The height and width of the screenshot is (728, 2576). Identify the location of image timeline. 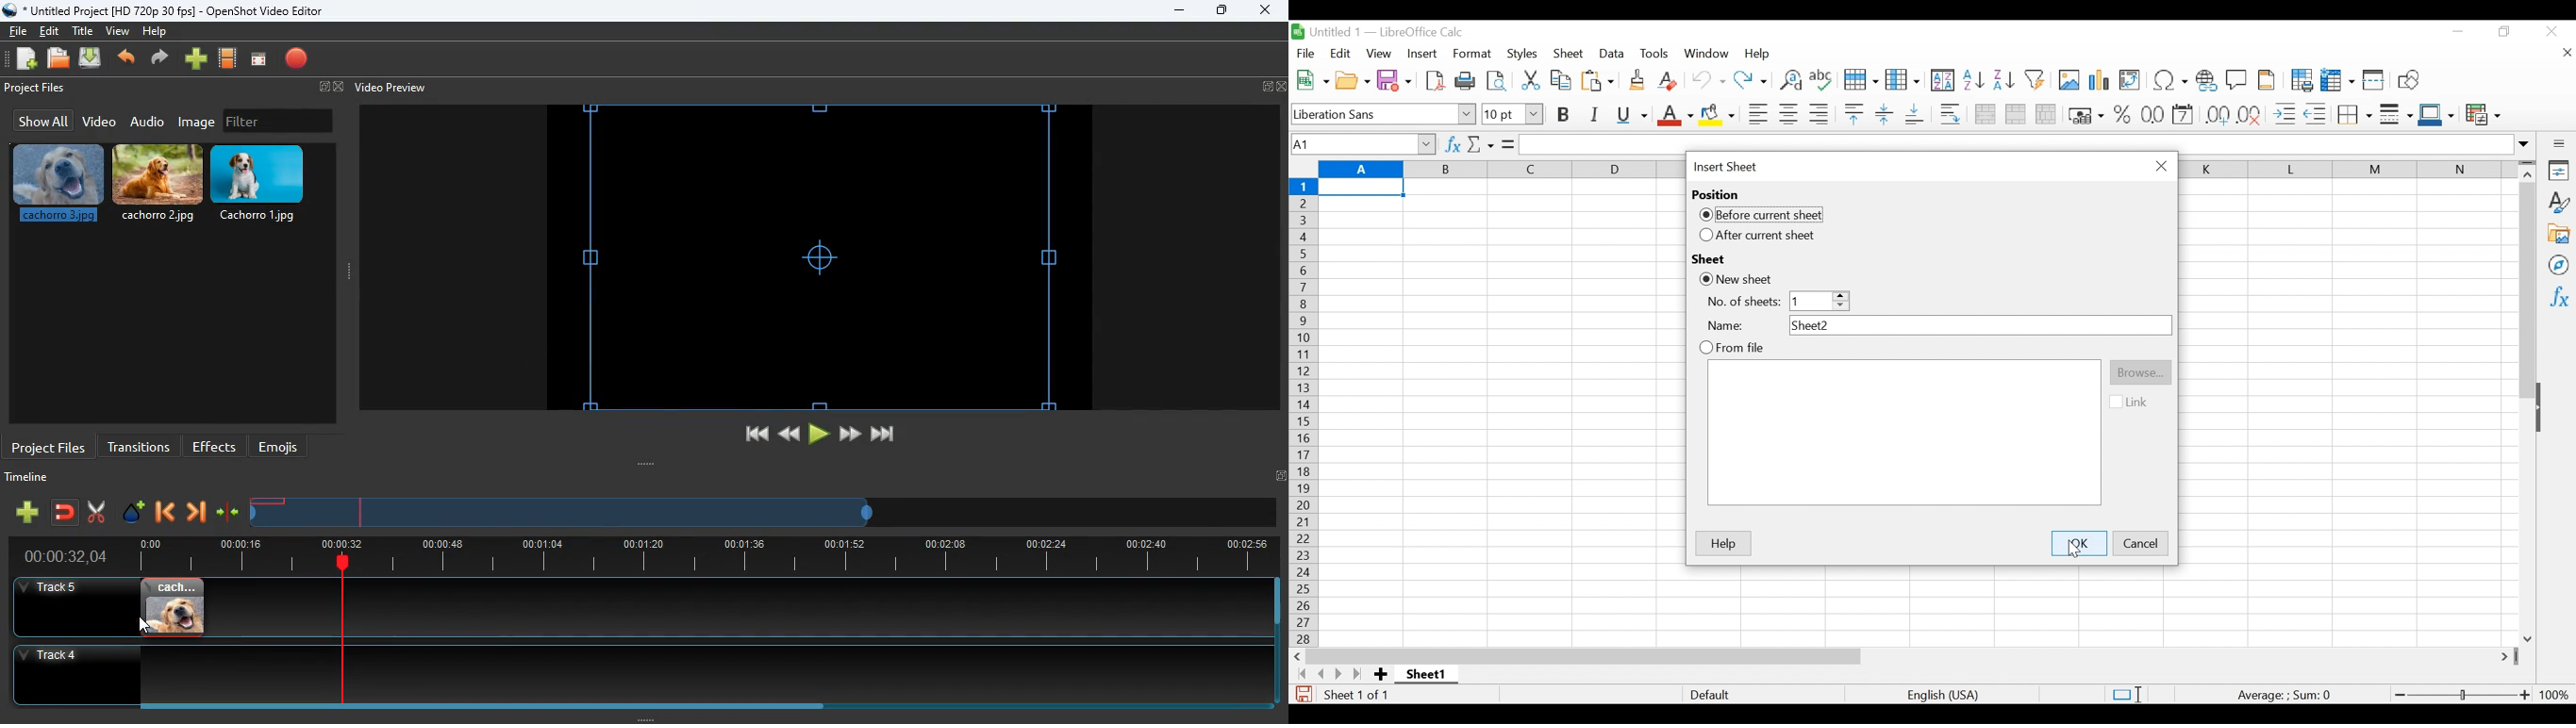
(268, 502).